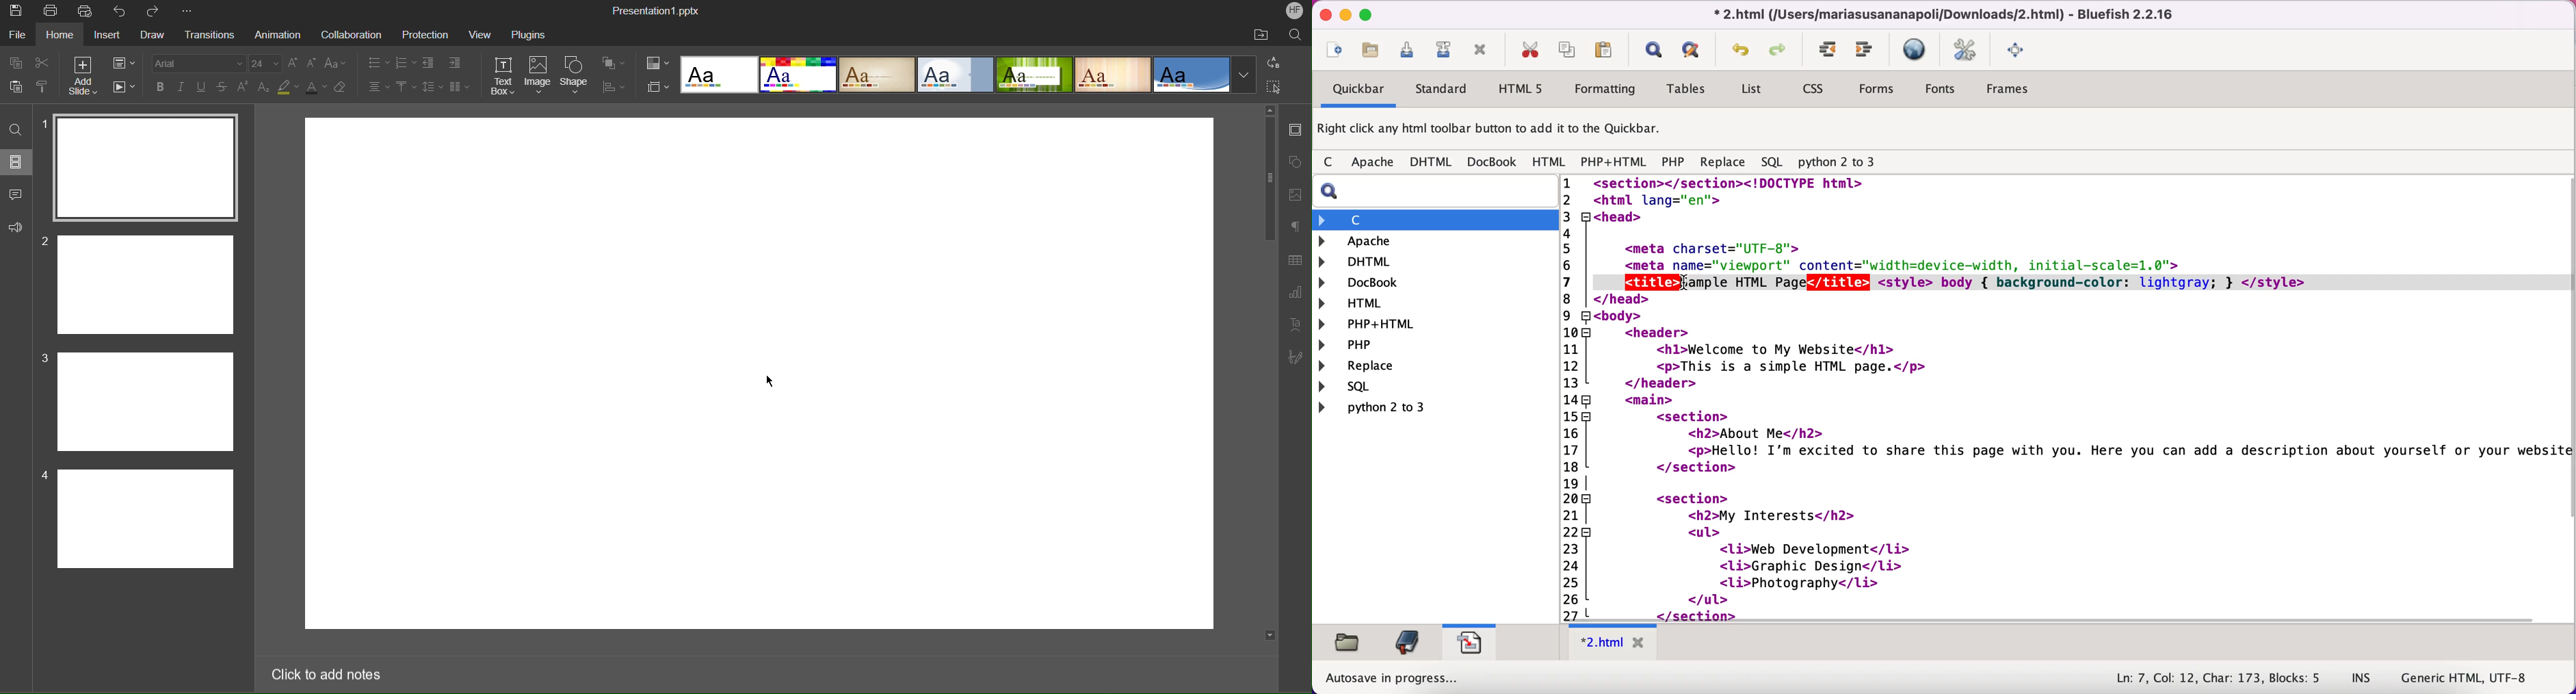  I want to click on Vertical Align, so click(406, 86).